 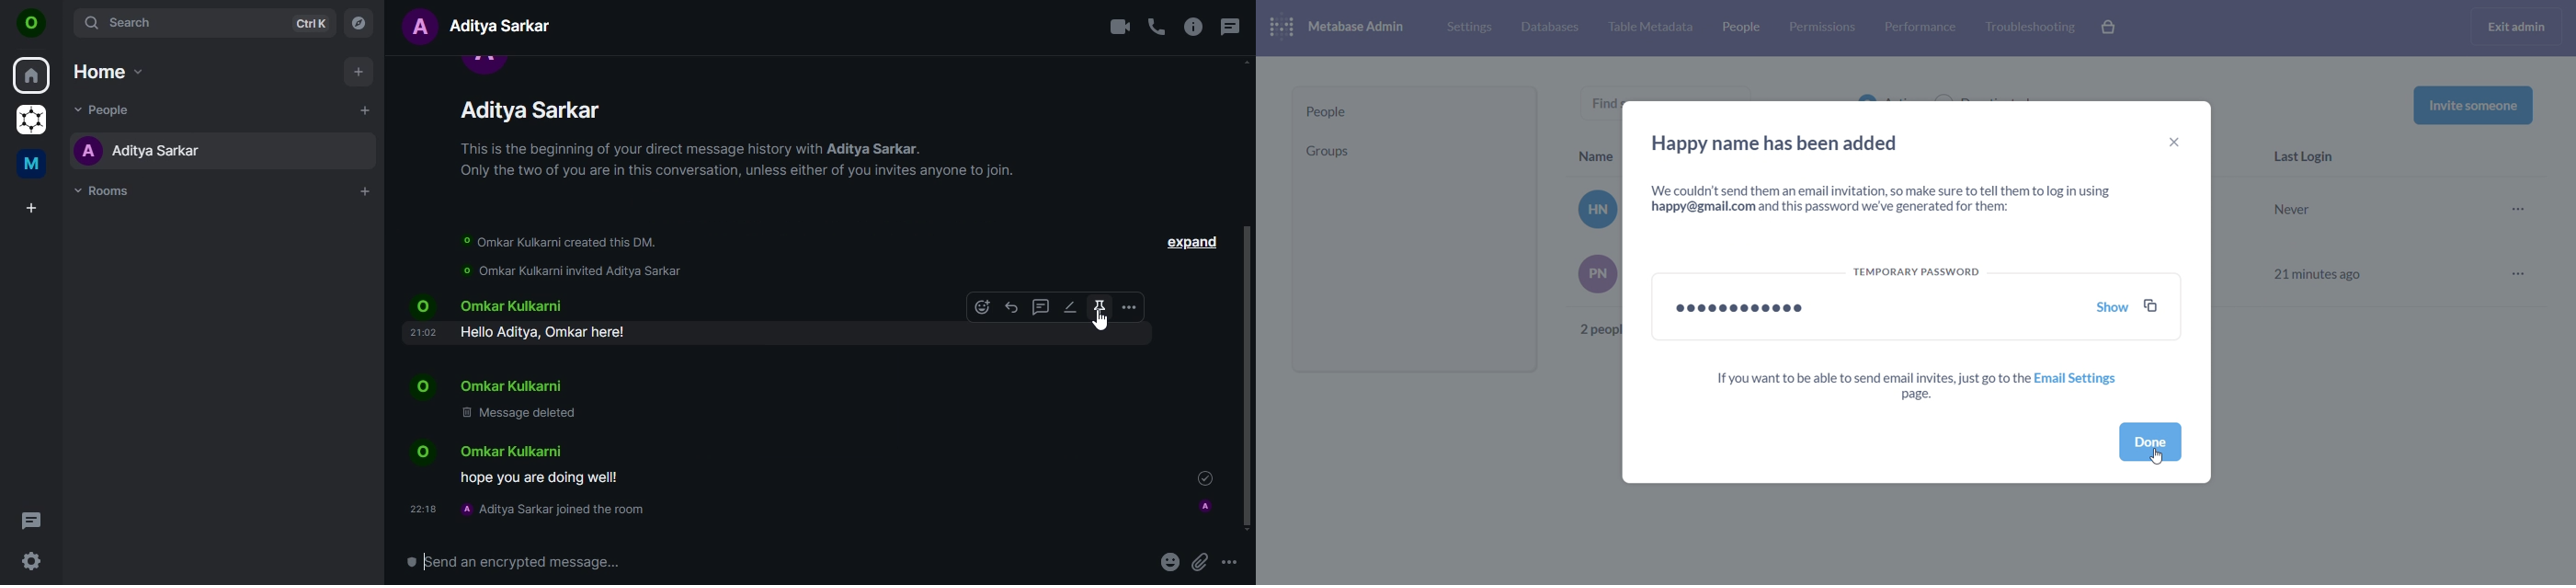 What do you see at coordinates (754, 169) in the screenshot?
I see `text` at bounding box center [754, 169].